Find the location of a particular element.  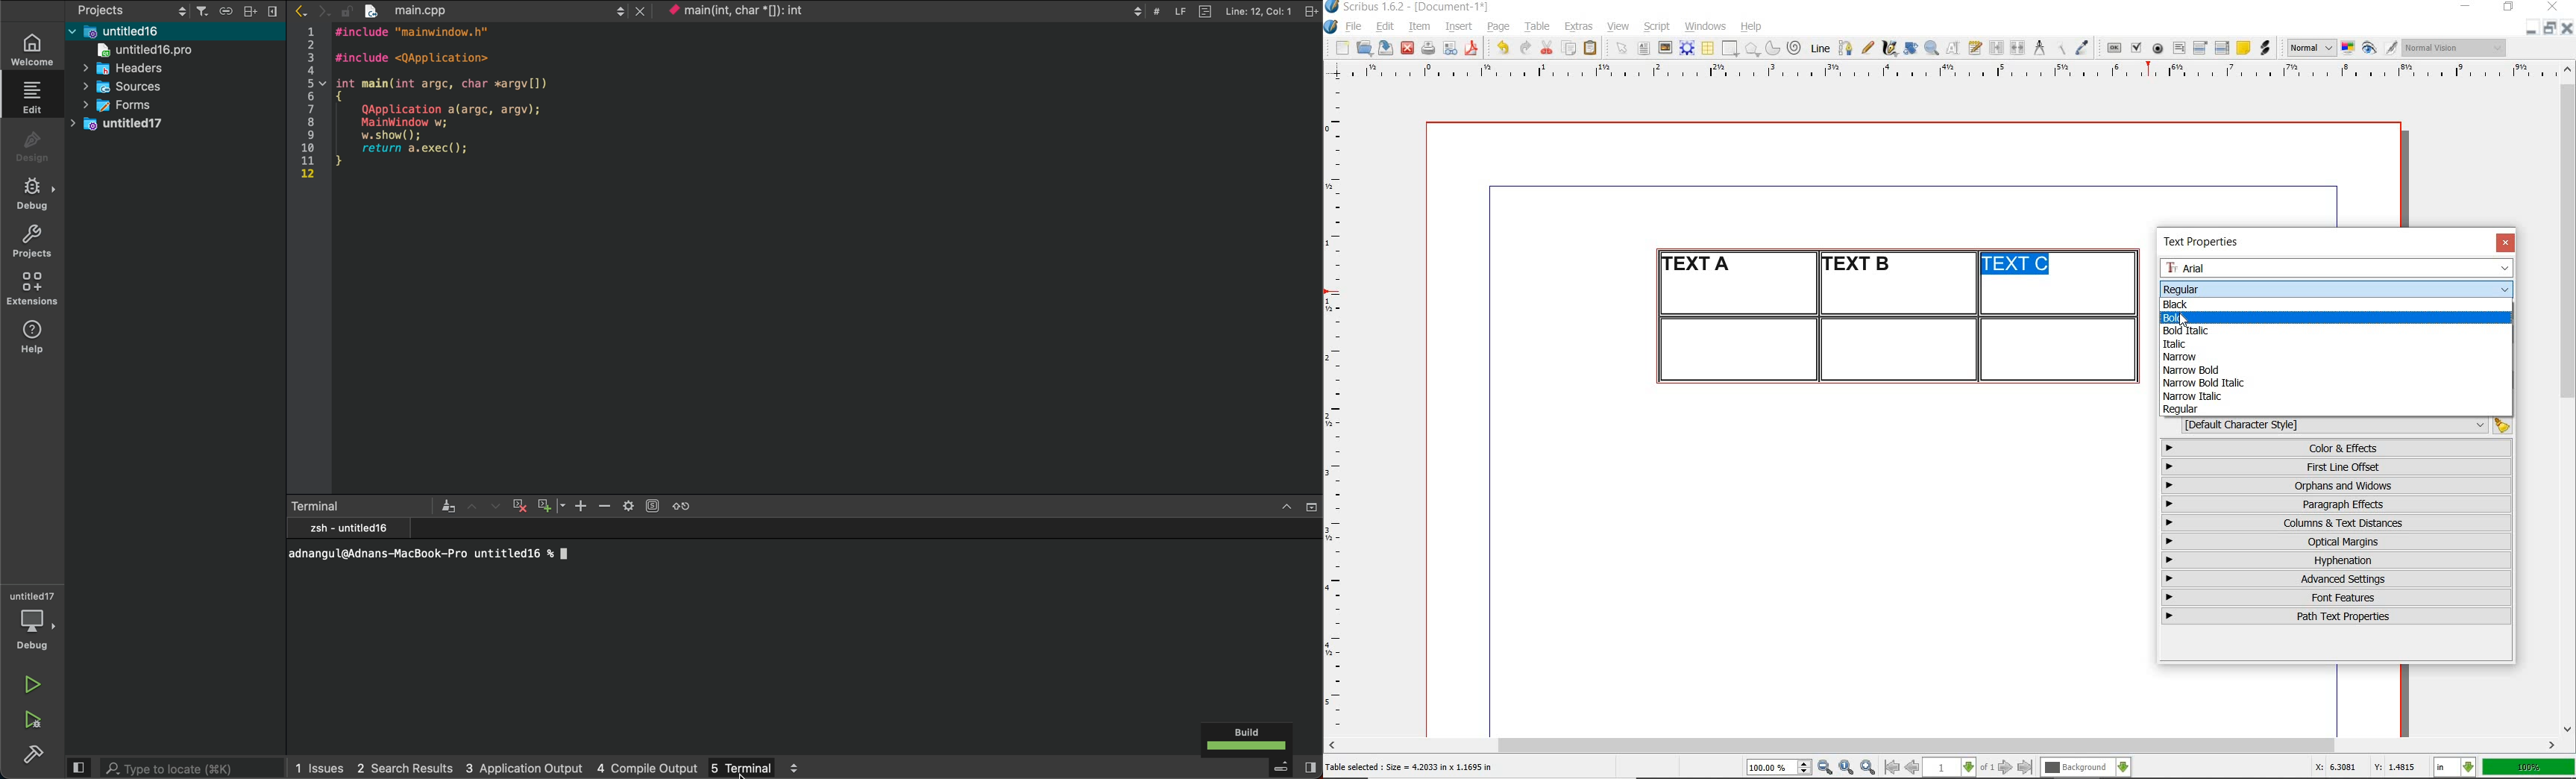

run and debug is located at coordinates (30, 720).